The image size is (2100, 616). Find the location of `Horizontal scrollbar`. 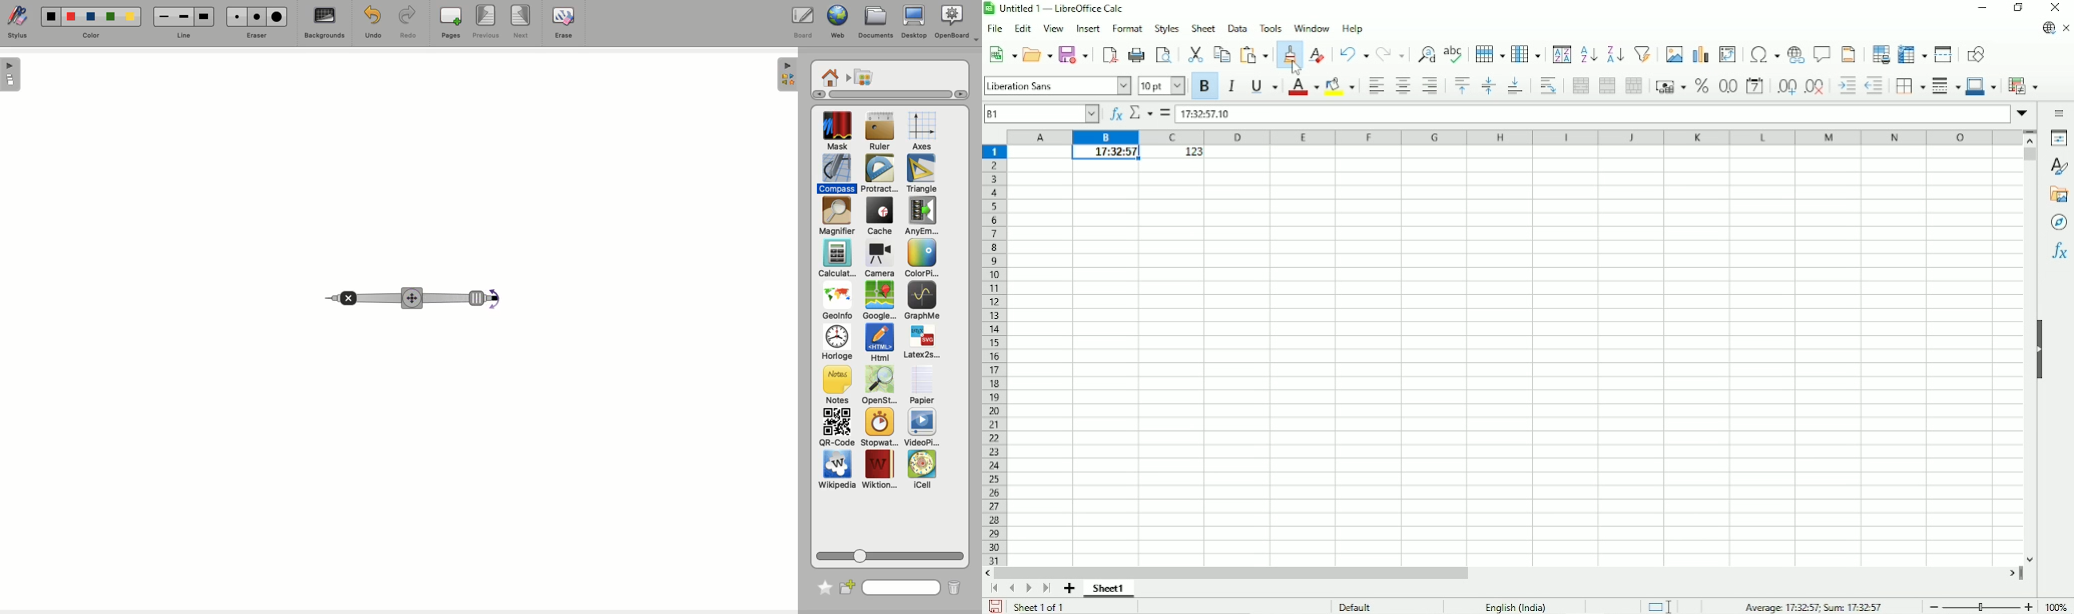

Horizontal scrollbar is located at coordinates (1235, 574).